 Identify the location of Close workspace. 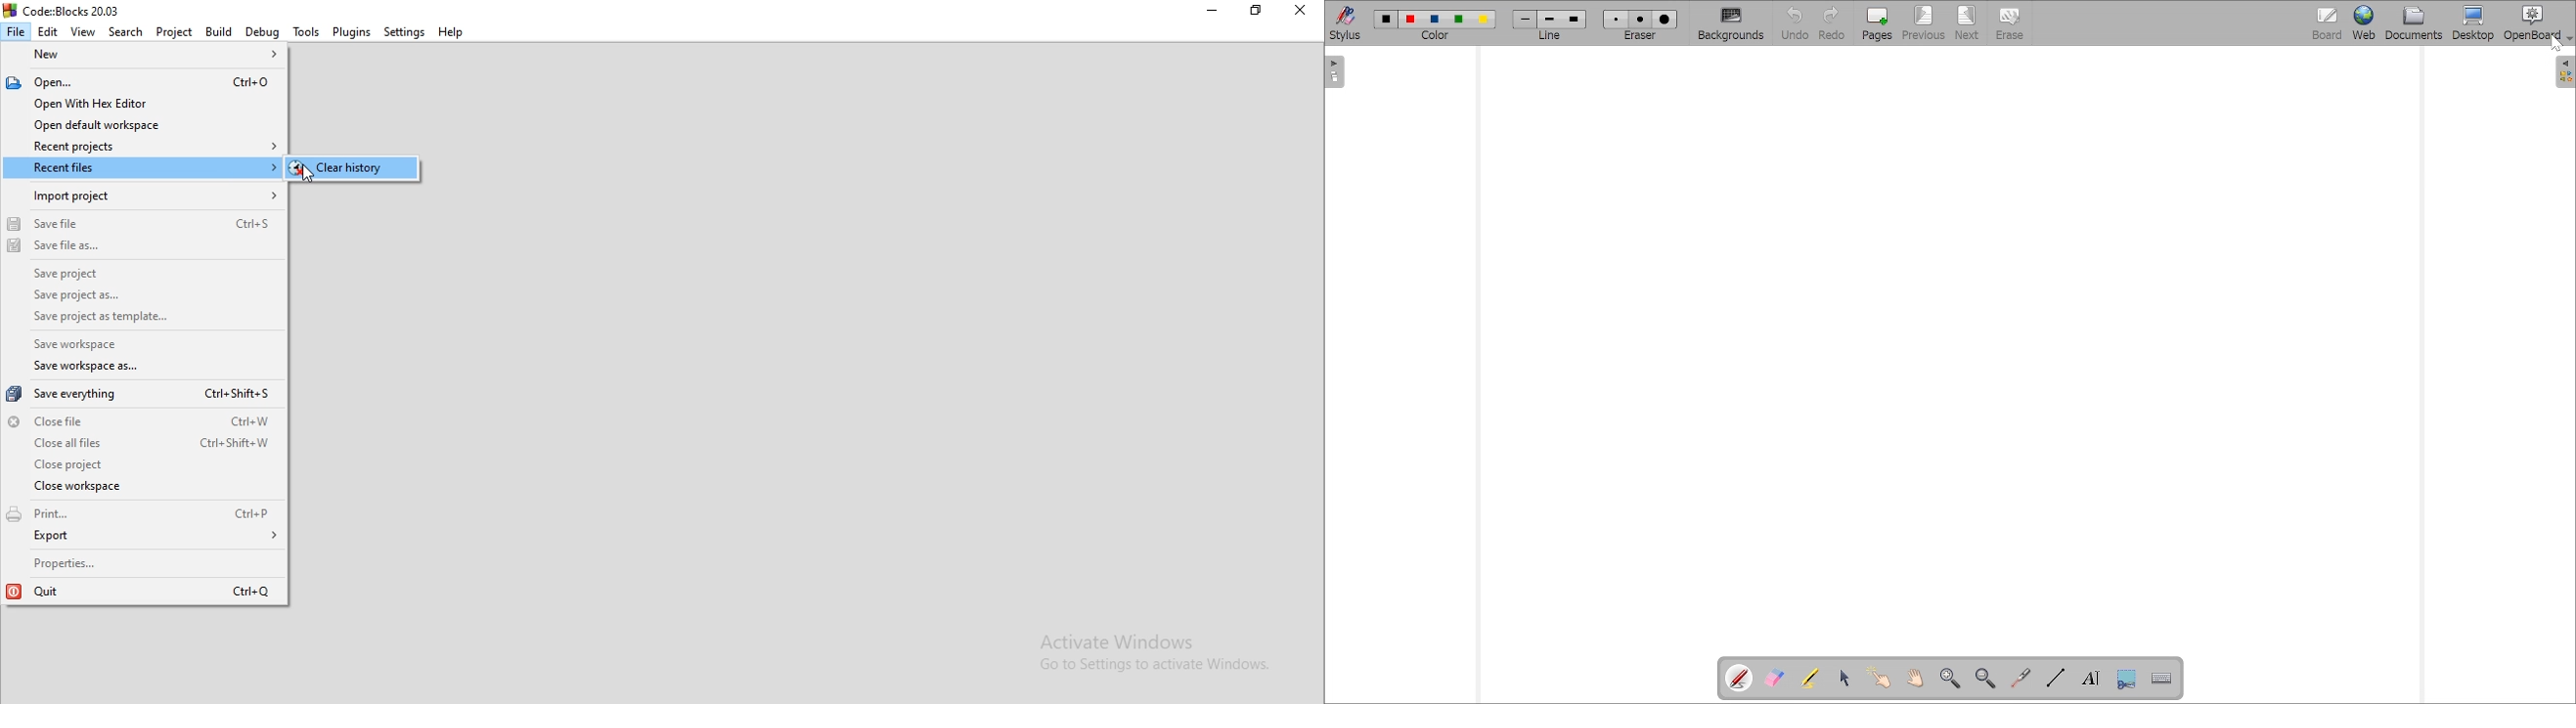
(143, 489).